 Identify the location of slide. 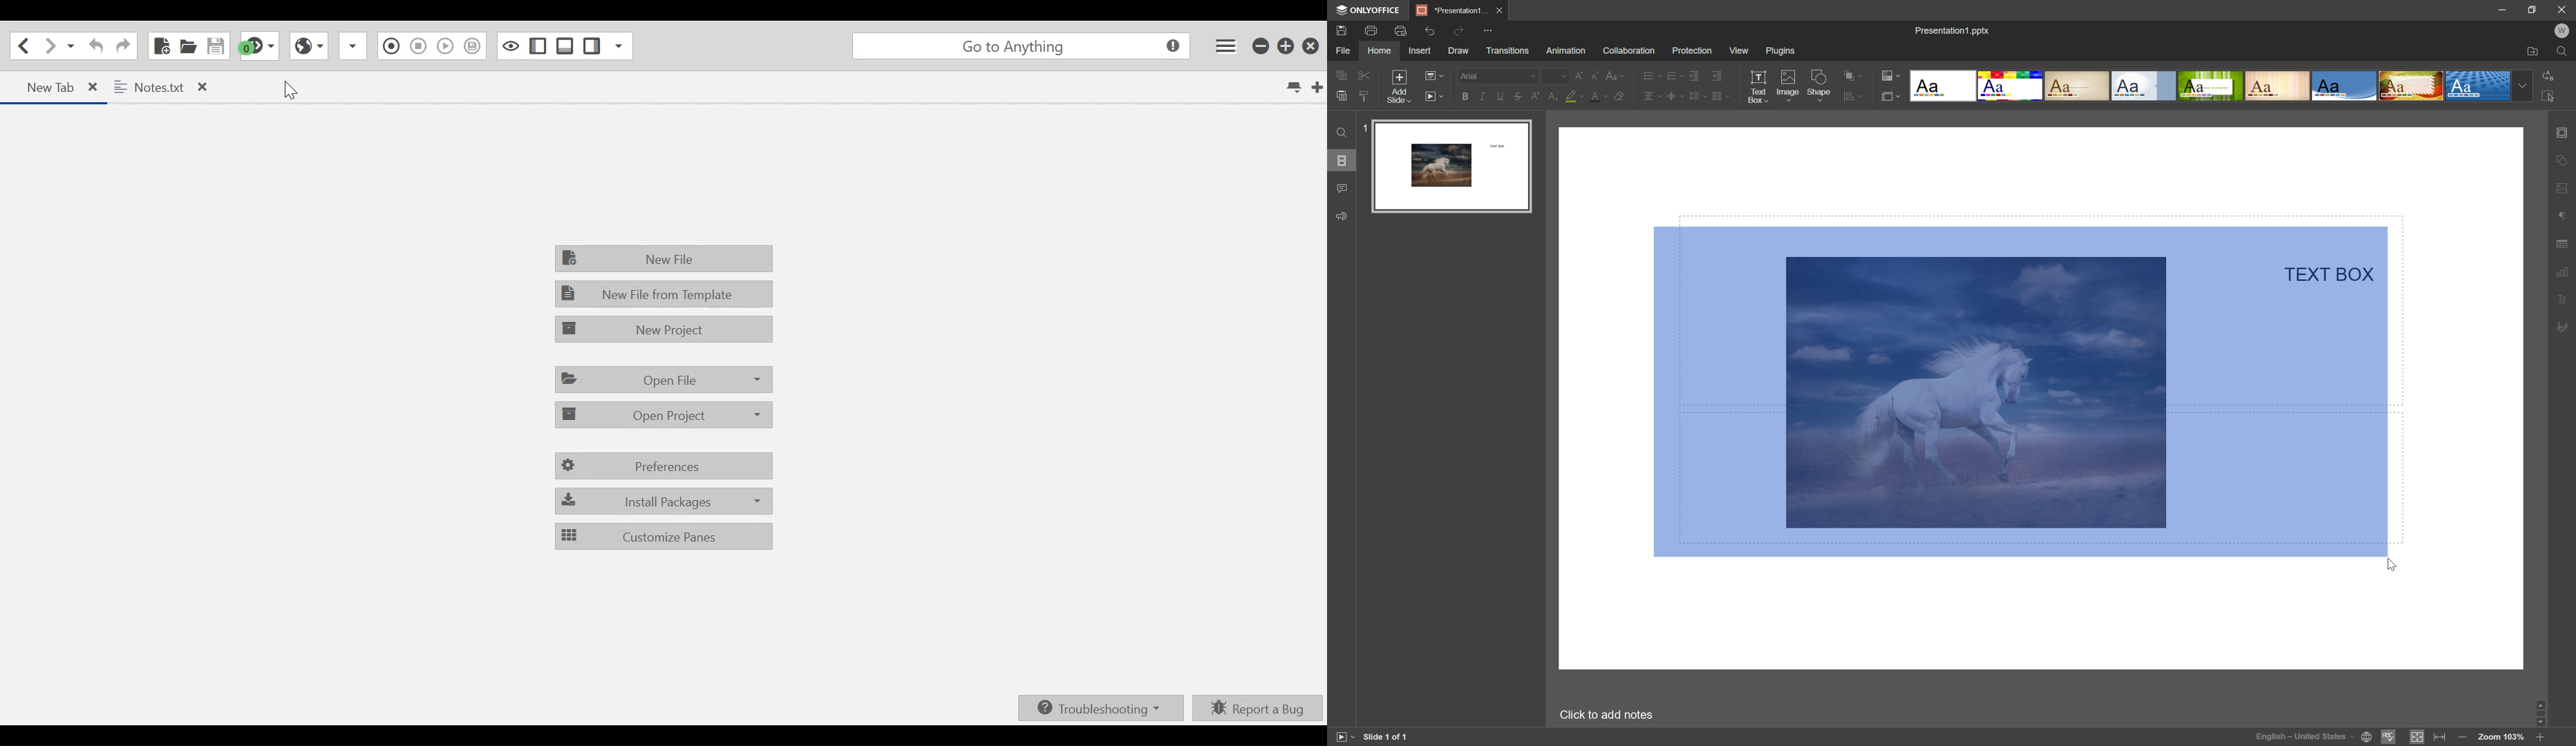
(1451, 166).